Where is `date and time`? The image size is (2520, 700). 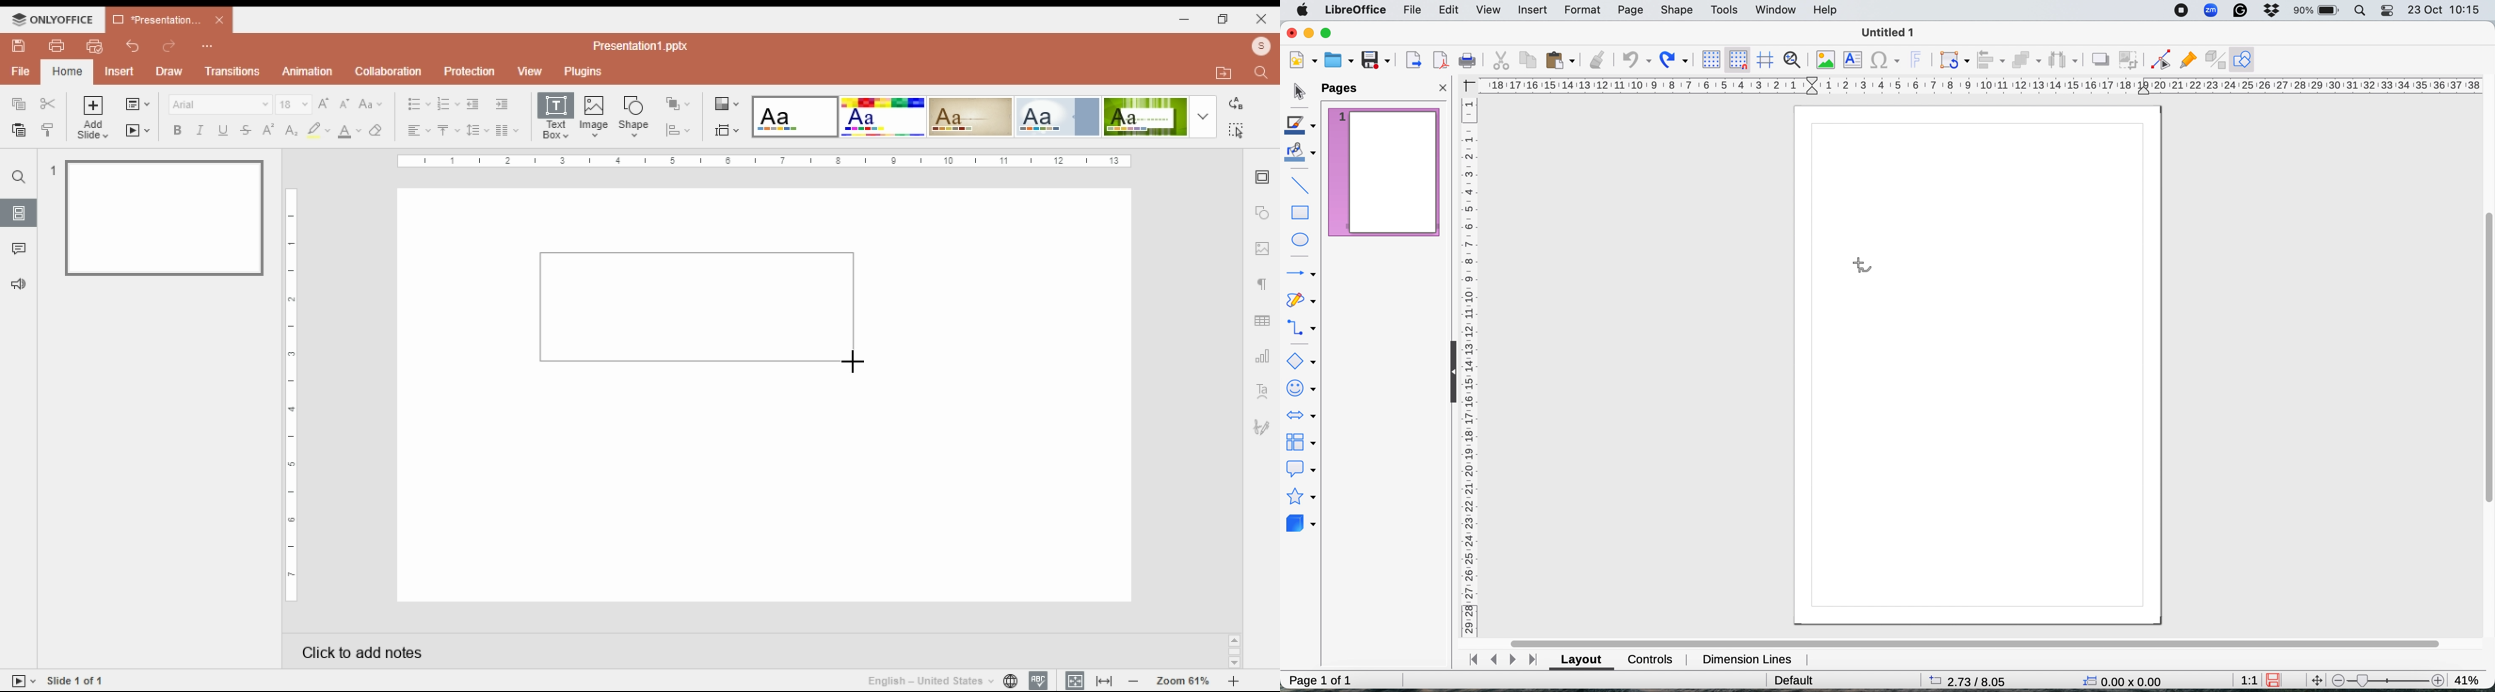 date and time is located at coordinates (2445, 11).